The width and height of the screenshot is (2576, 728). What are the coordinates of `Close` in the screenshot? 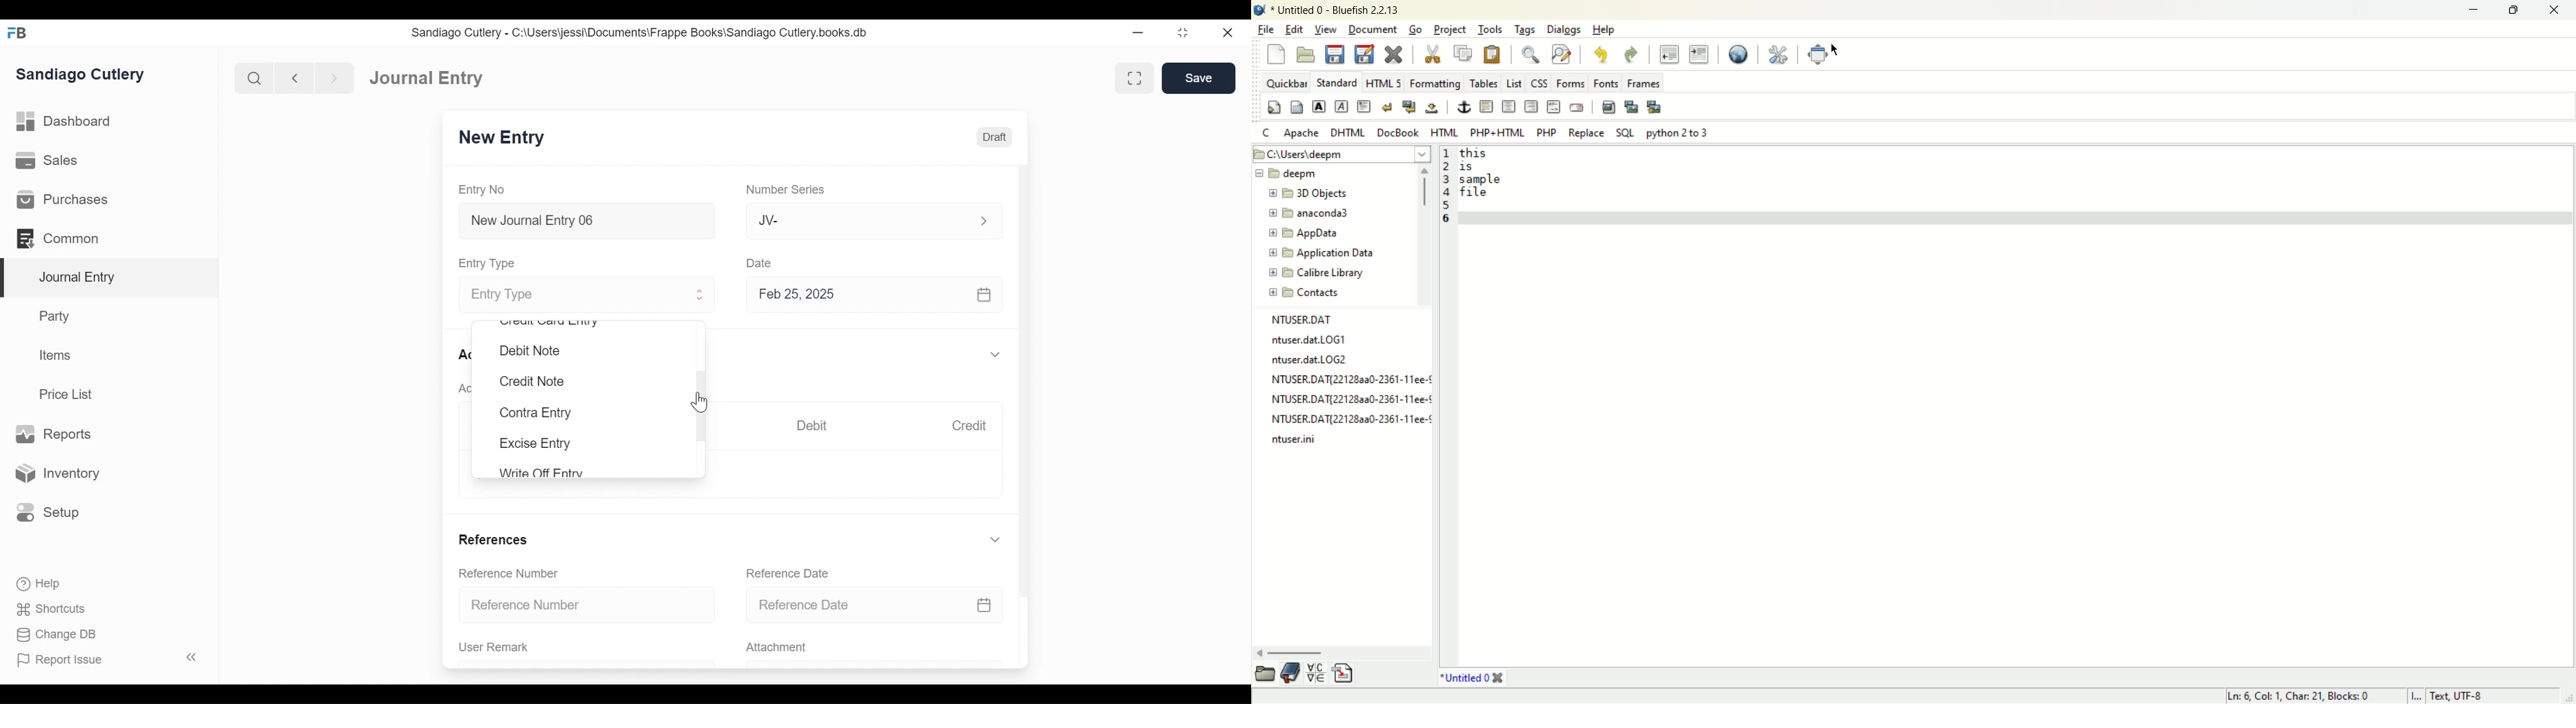 It's located at (1230, 32).